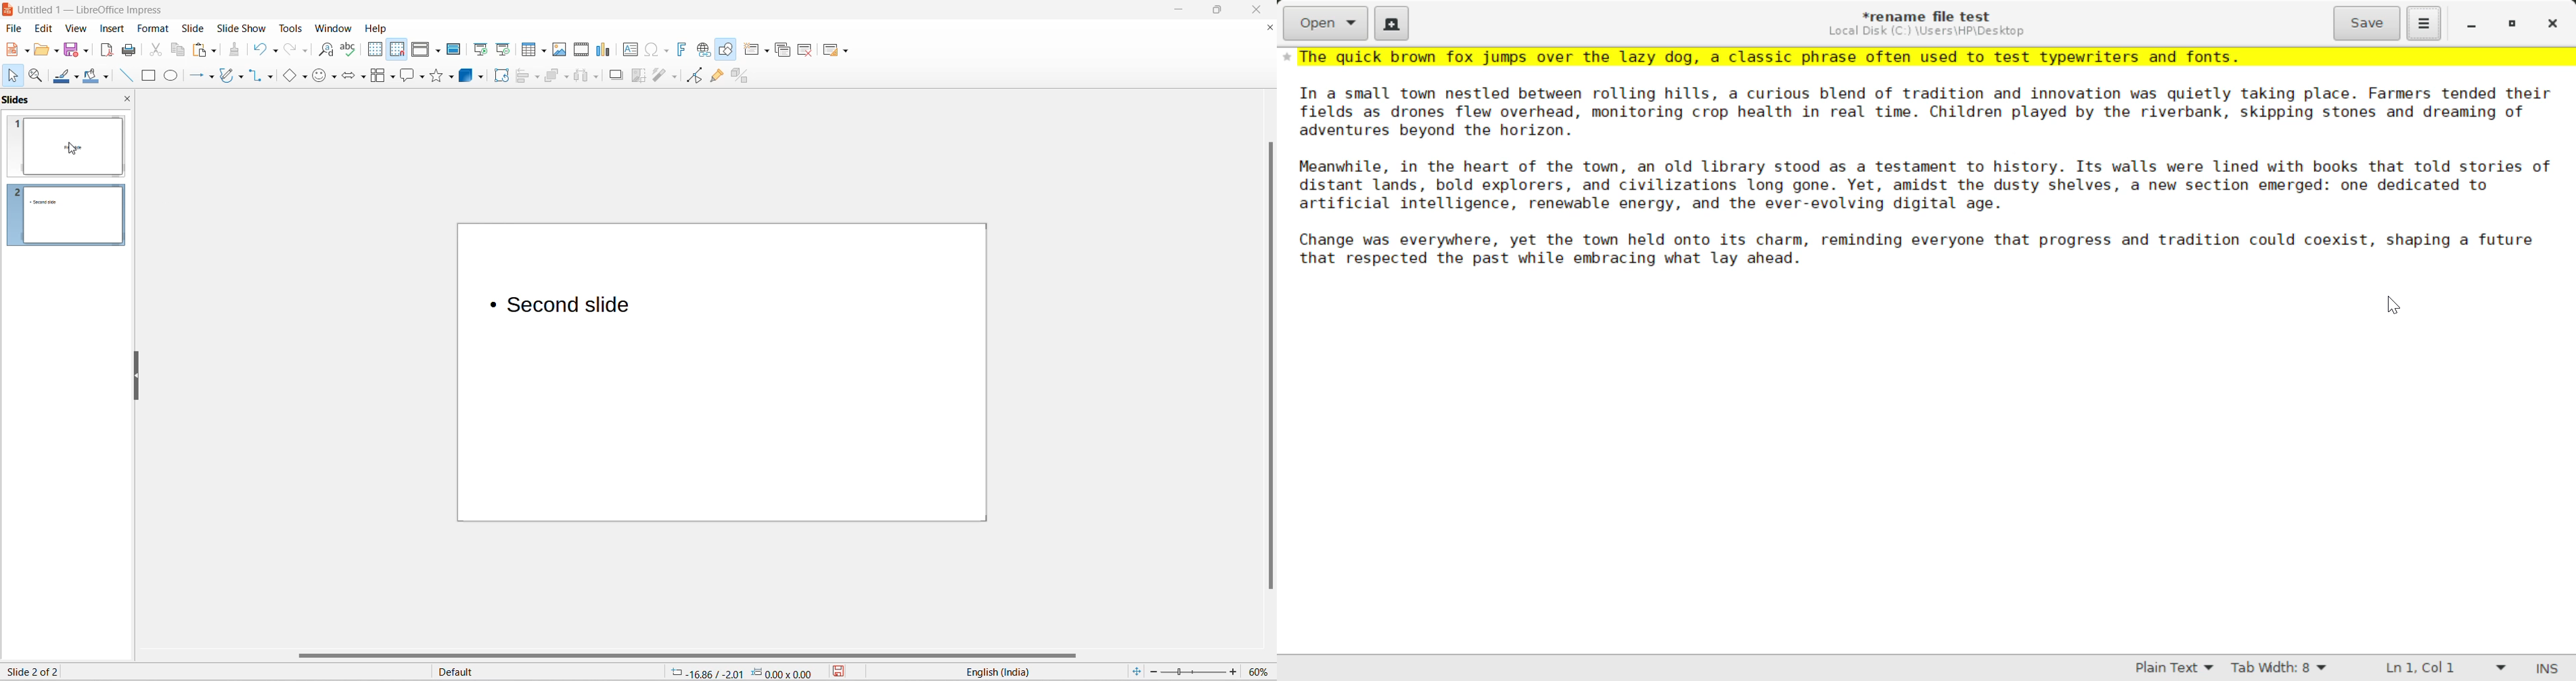 The image size is (2576, 700). Describe the element at coordinates (1154, 670) in the screenshot. I see `decrease zoom` at that location.